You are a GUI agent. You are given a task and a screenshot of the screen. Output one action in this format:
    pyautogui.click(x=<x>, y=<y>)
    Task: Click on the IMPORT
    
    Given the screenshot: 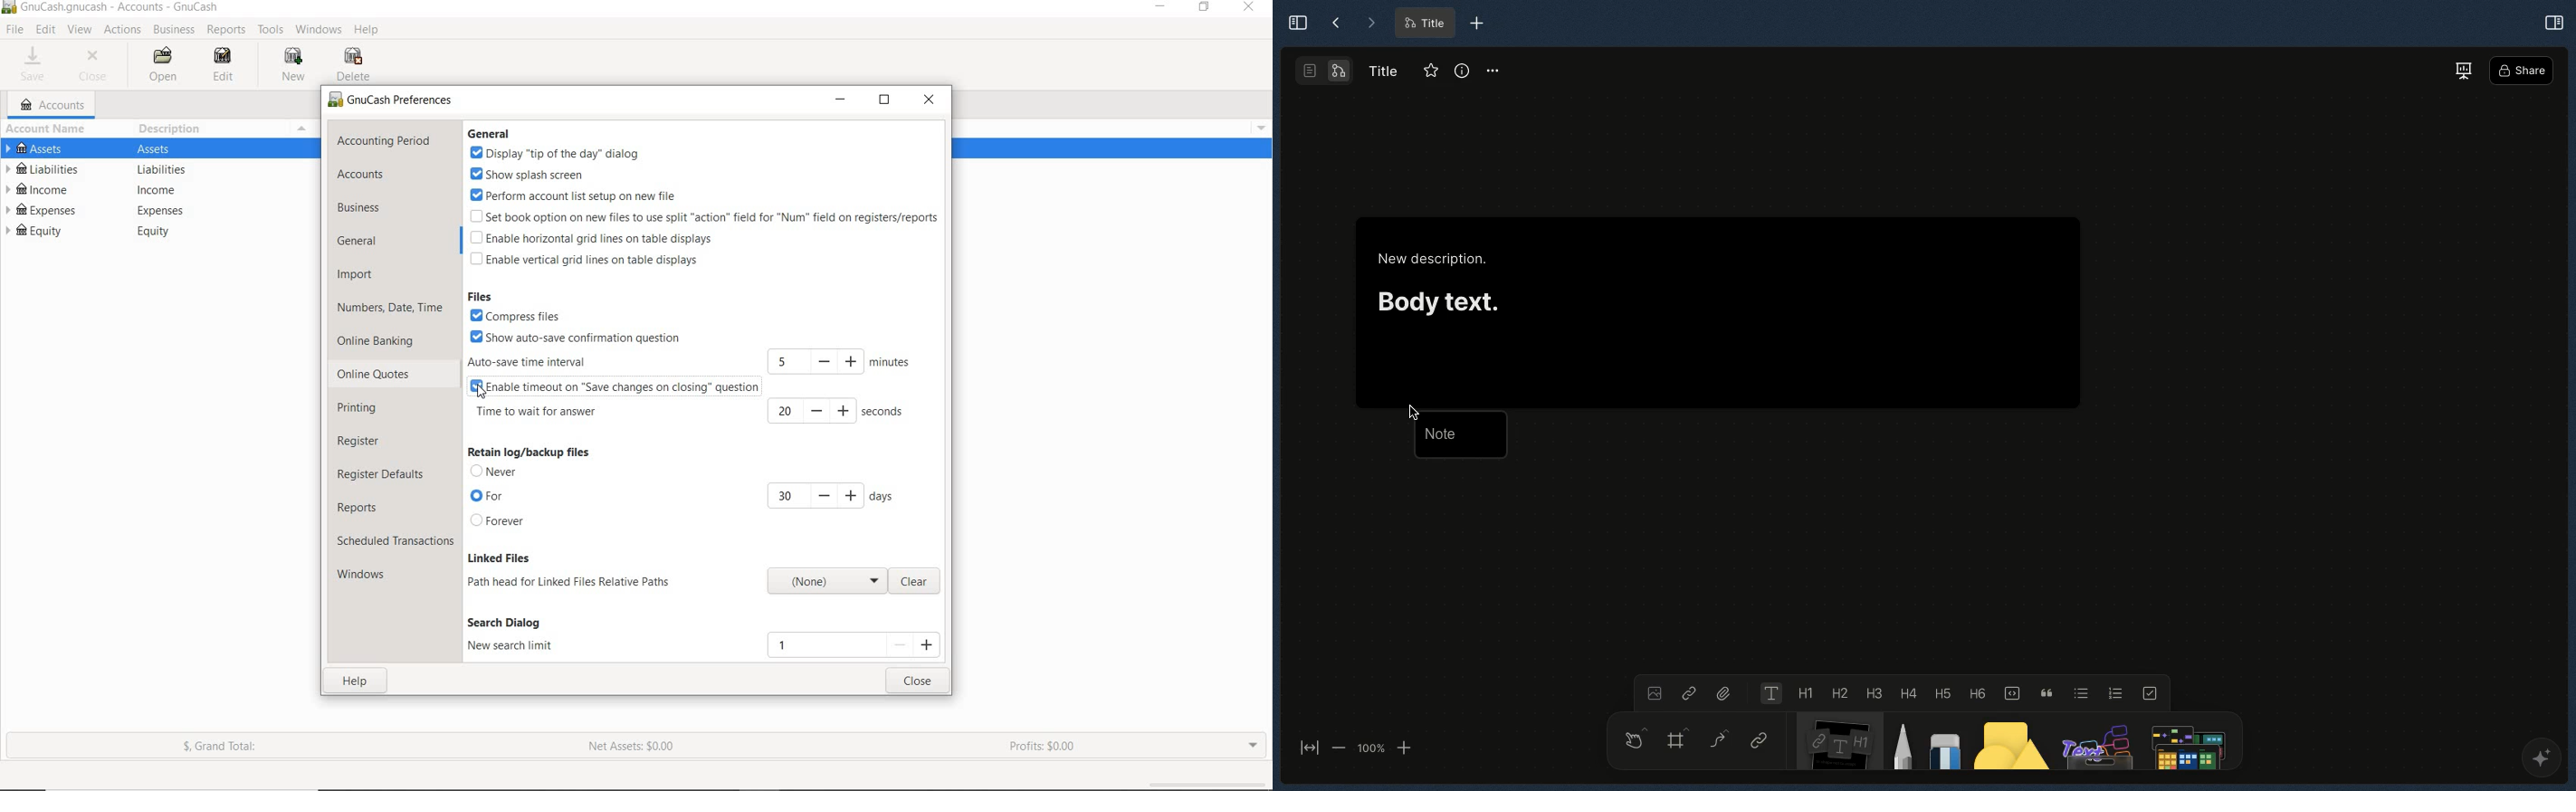 What is the action you would take?
    pyautogui.click(x=355, y=274)
    